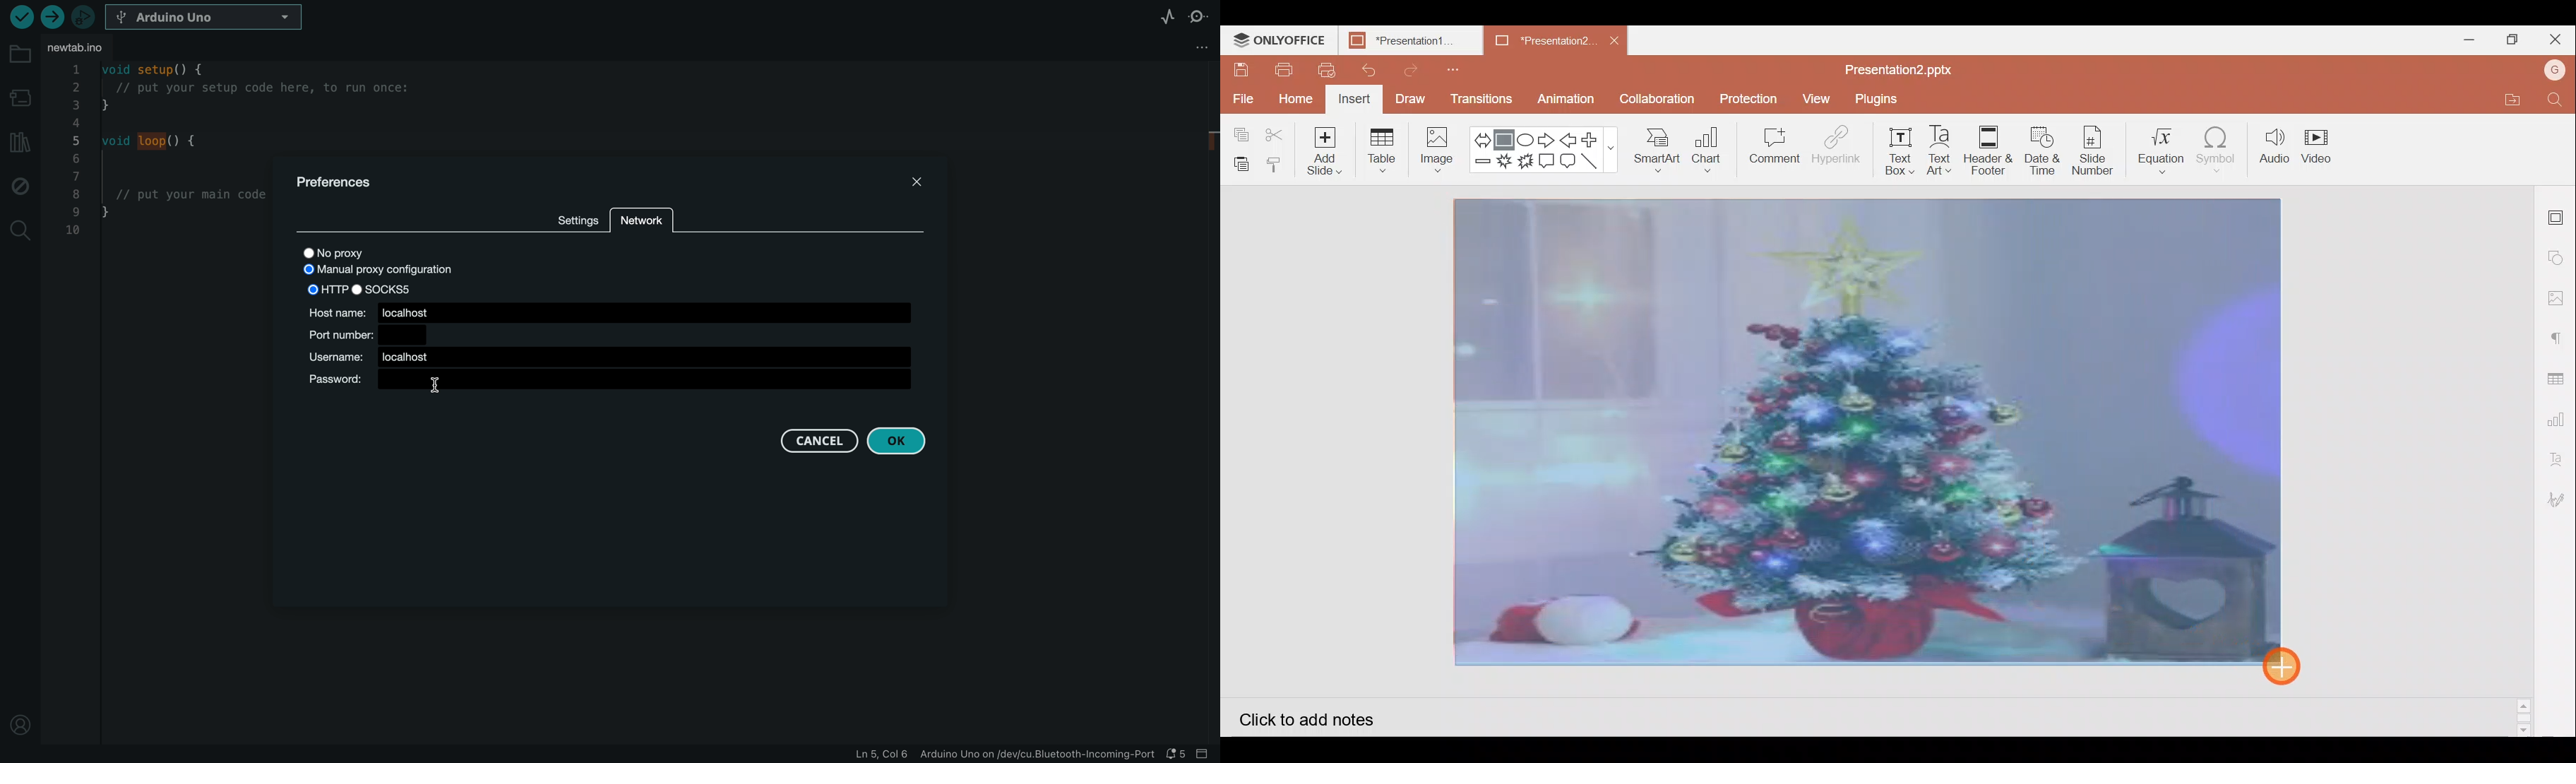 The width and height of the screenshot is (2576, 784). What do you see at coordinates (2559, 497) in the screenshot?
I see `Signature settings` at bounding box center [2559, 497].